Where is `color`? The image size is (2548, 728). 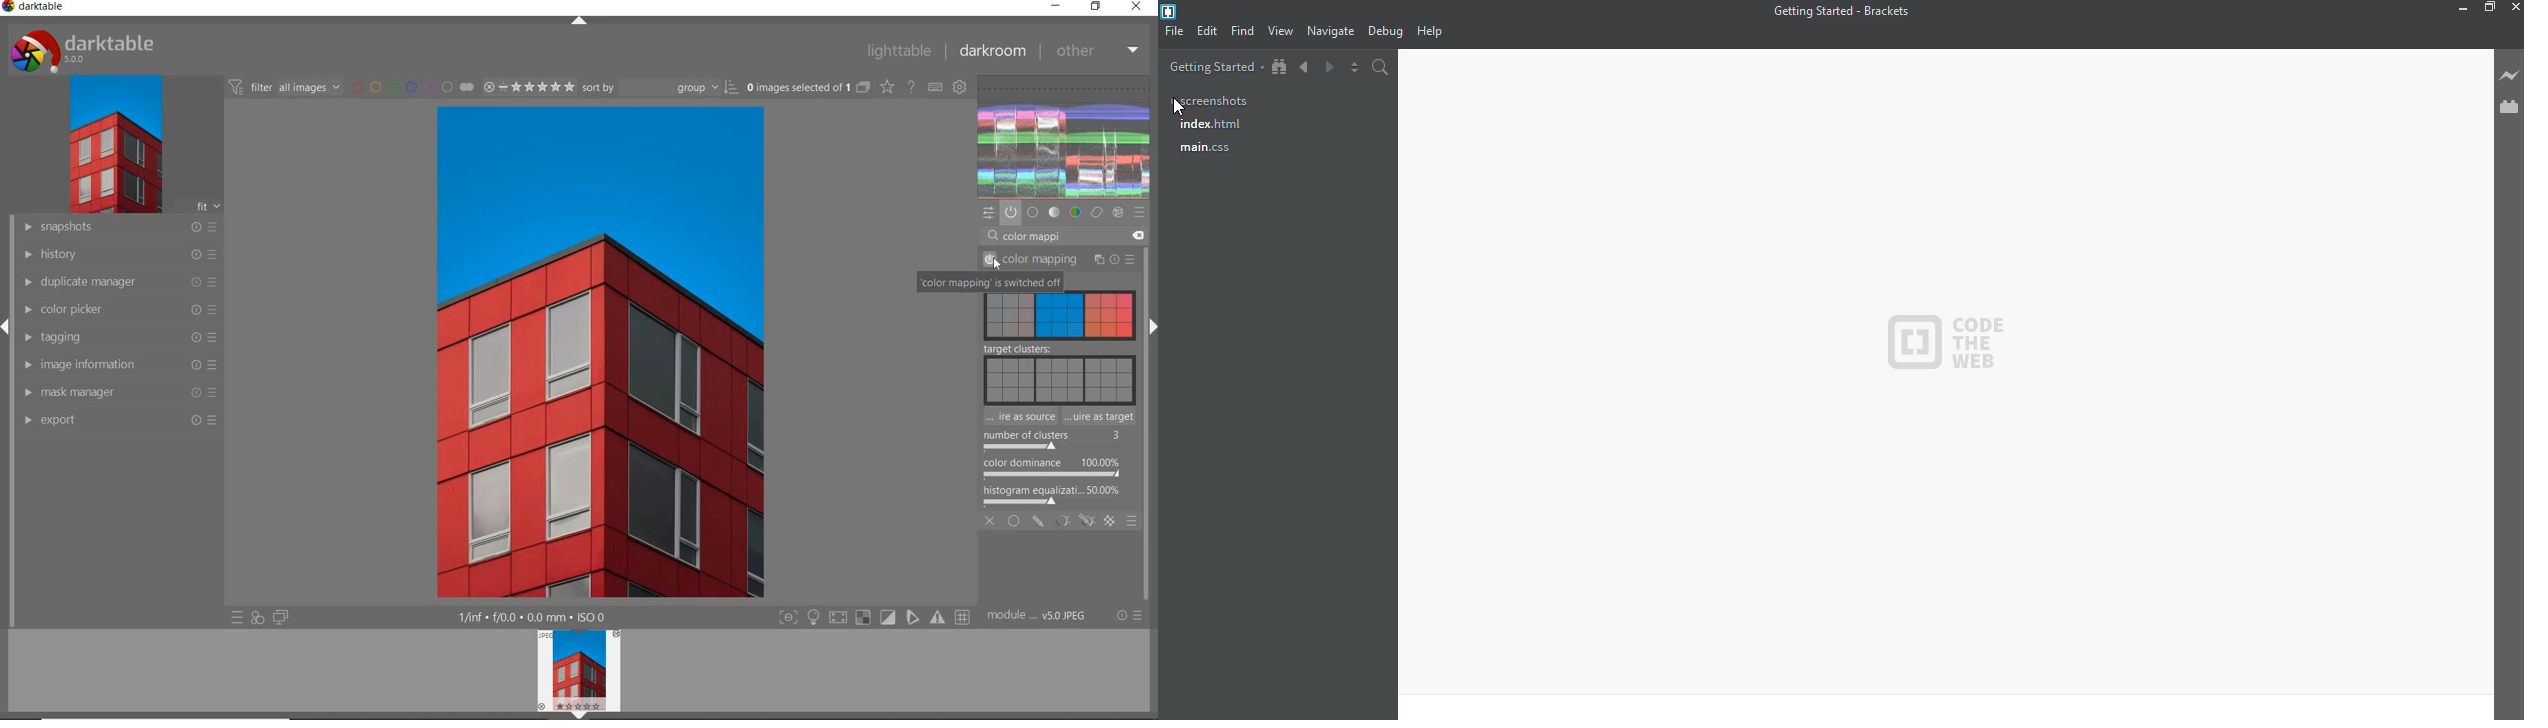
color is located at coordinates (1075, 214).